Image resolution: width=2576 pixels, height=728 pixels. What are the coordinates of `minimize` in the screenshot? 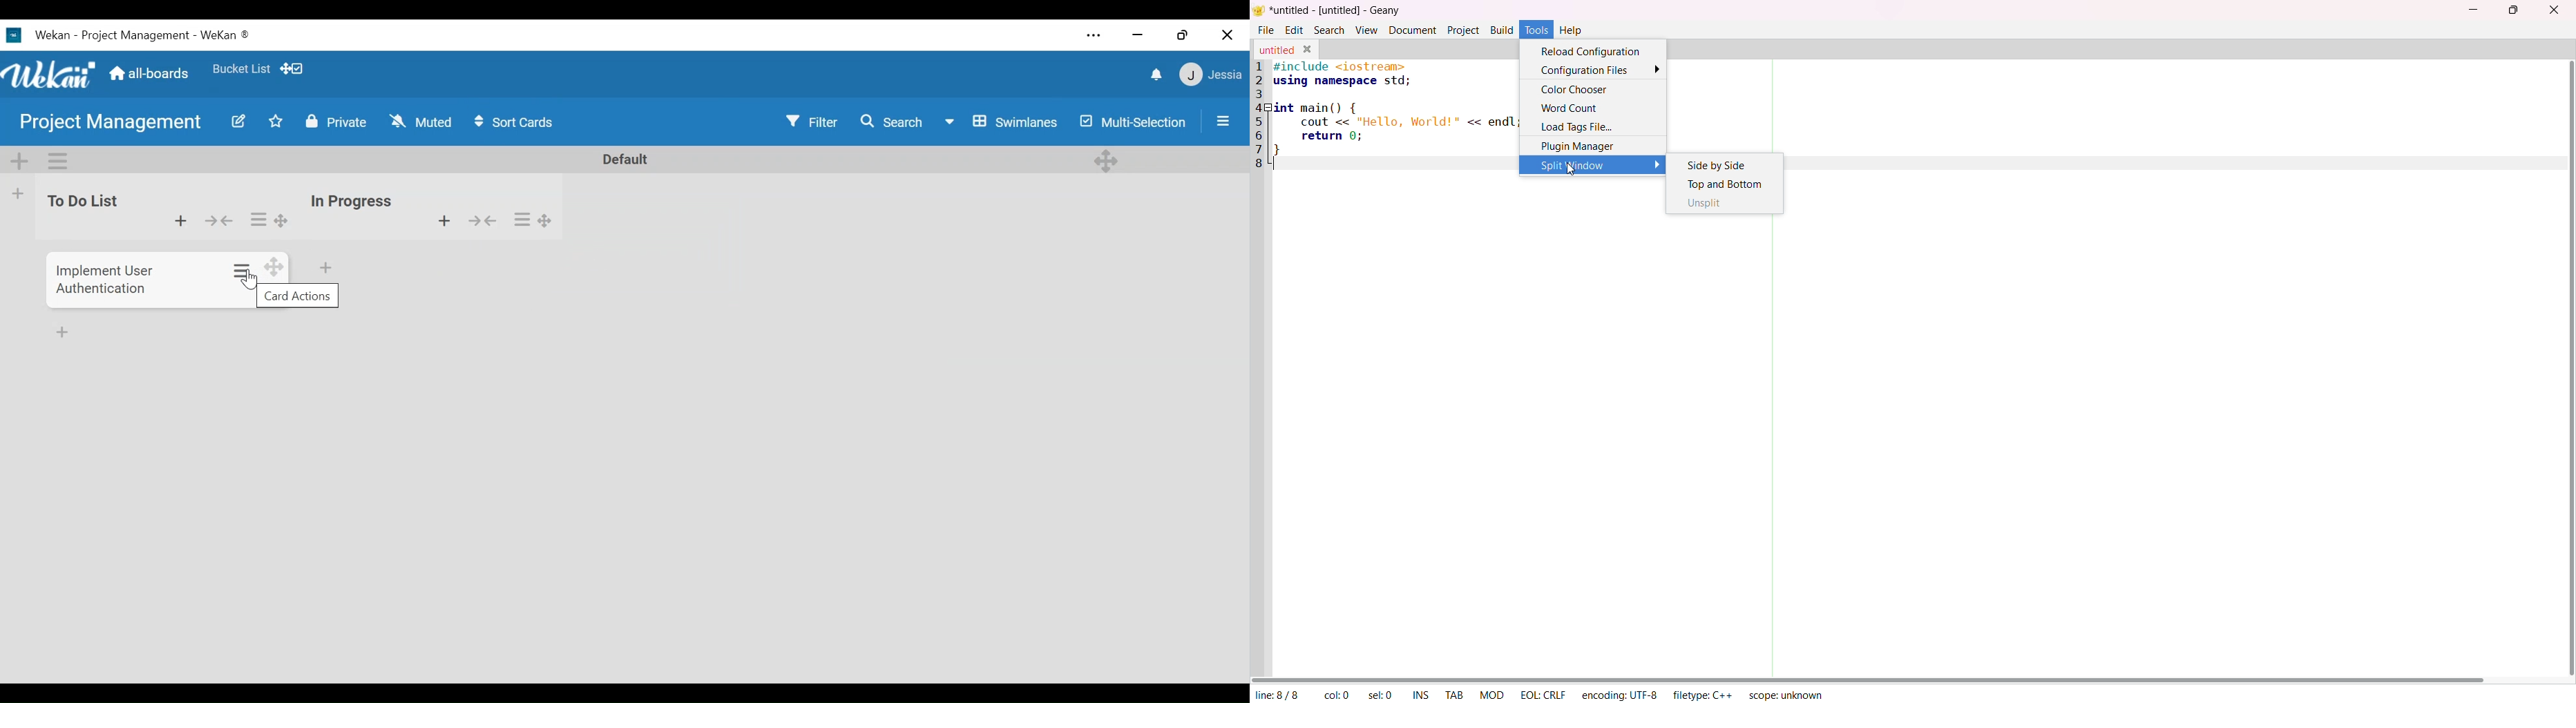 It's located at (1138, 36).